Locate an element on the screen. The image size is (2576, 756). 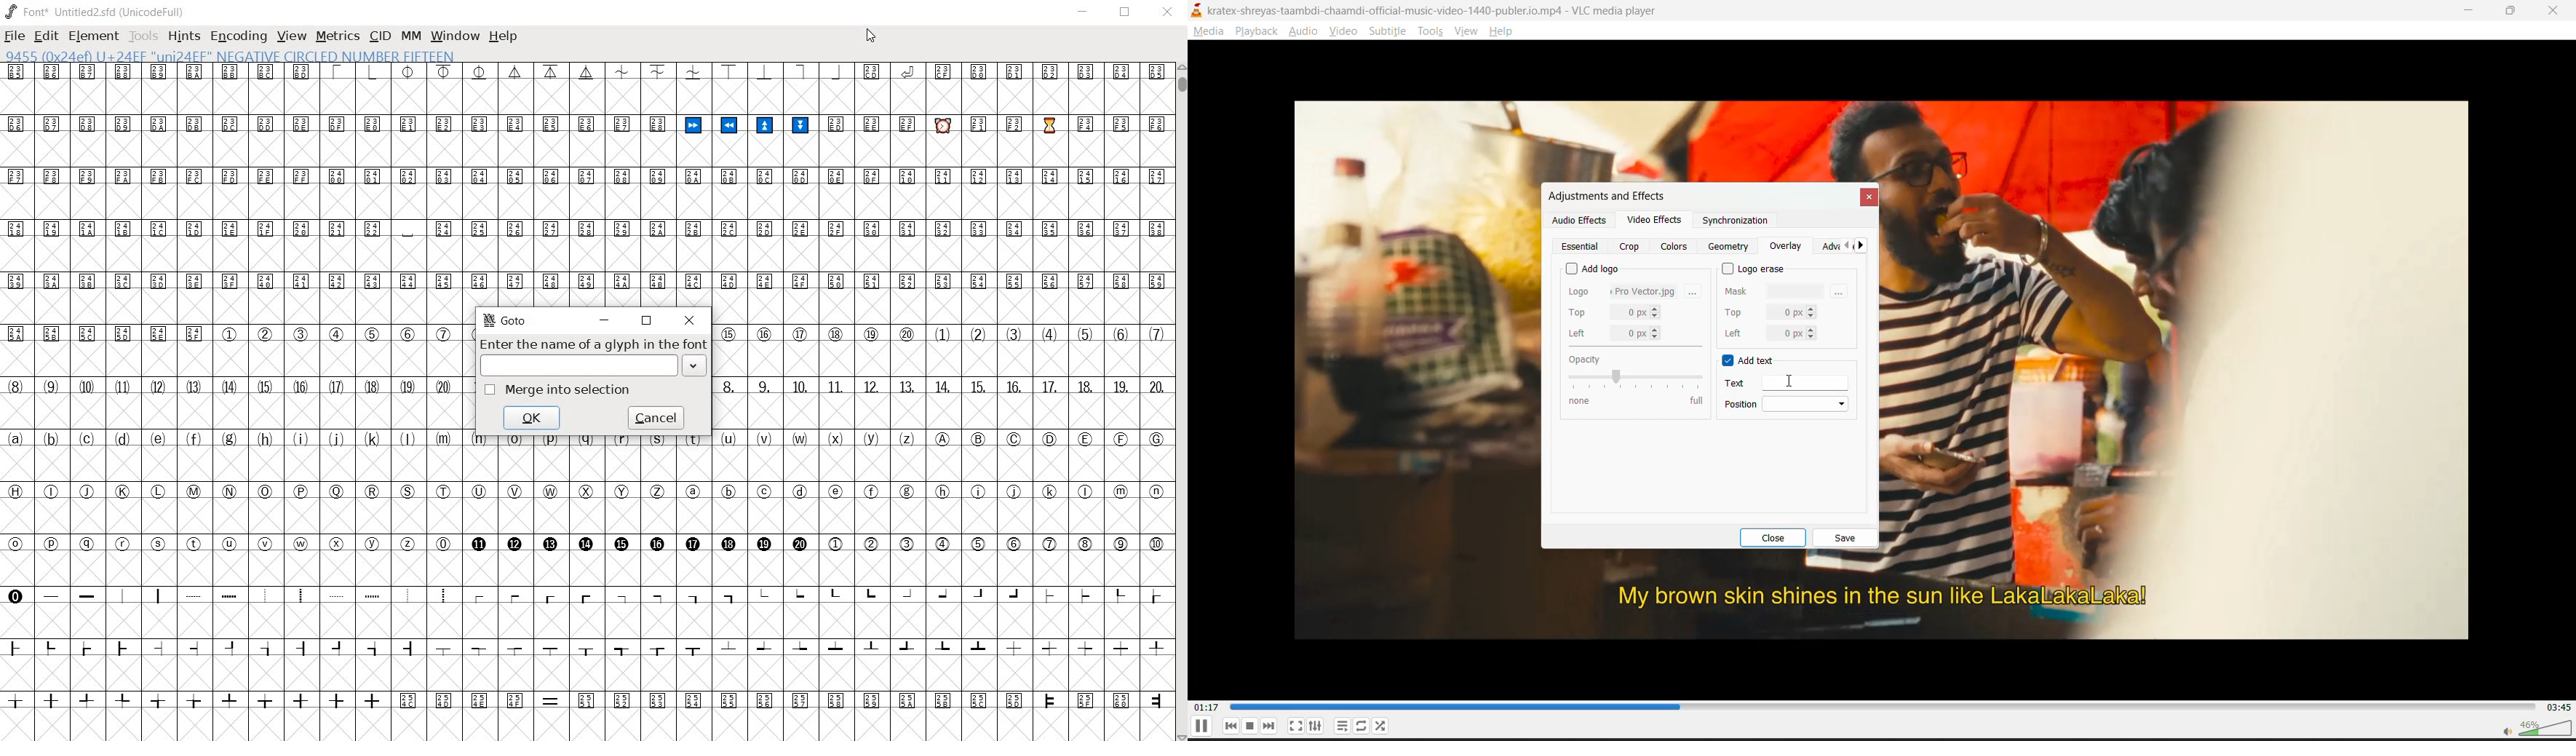
minimize is located at coordinates (2471, 10).